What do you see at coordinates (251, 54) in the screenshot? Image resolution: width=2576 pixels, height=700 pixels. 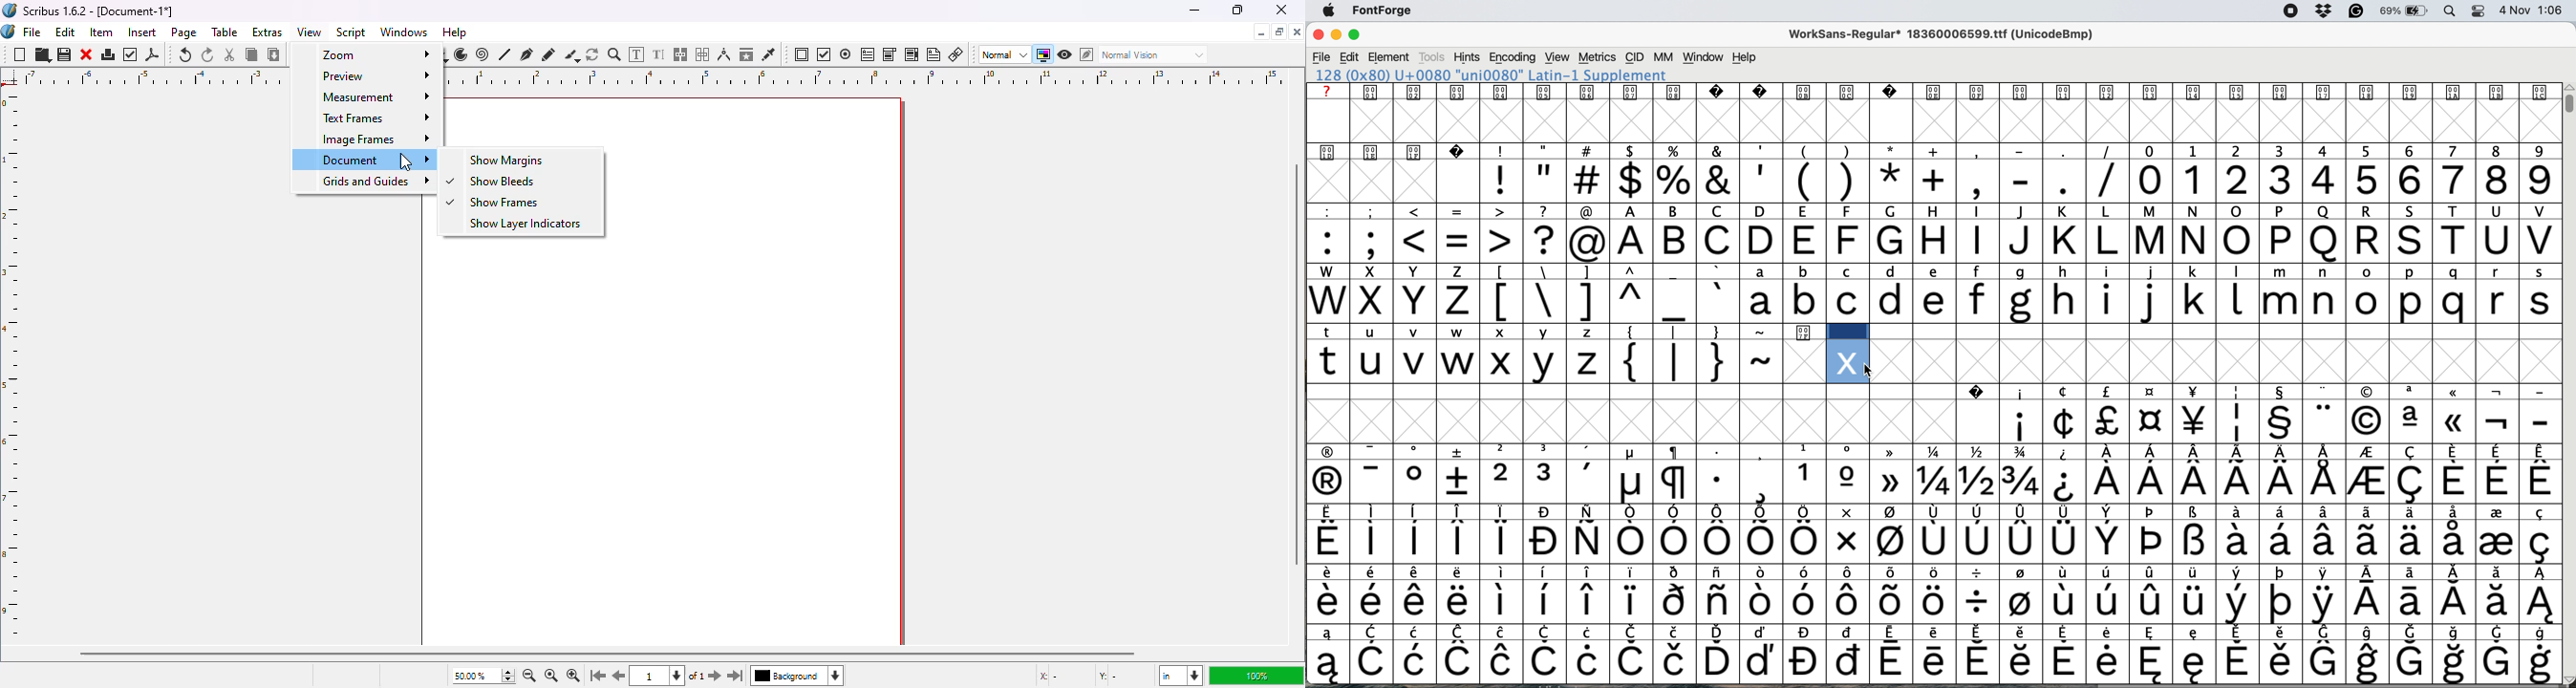 I see `copy` at bounding box center [251, 54].